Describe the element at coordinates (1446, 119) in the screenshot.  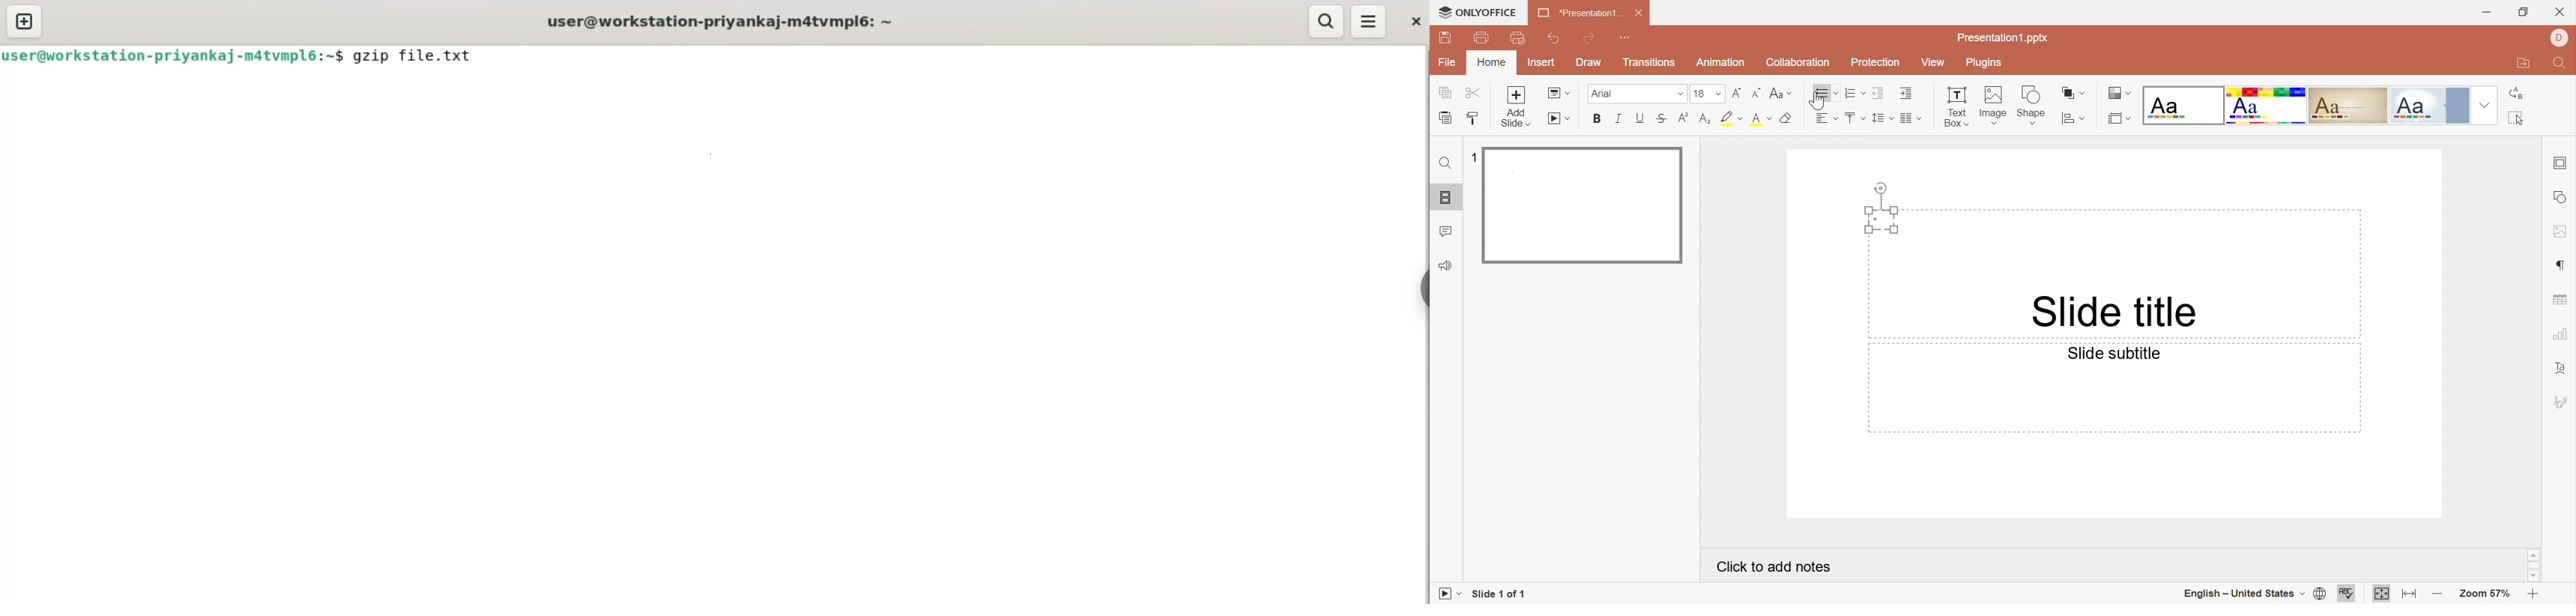
I see `Paste` at that location.